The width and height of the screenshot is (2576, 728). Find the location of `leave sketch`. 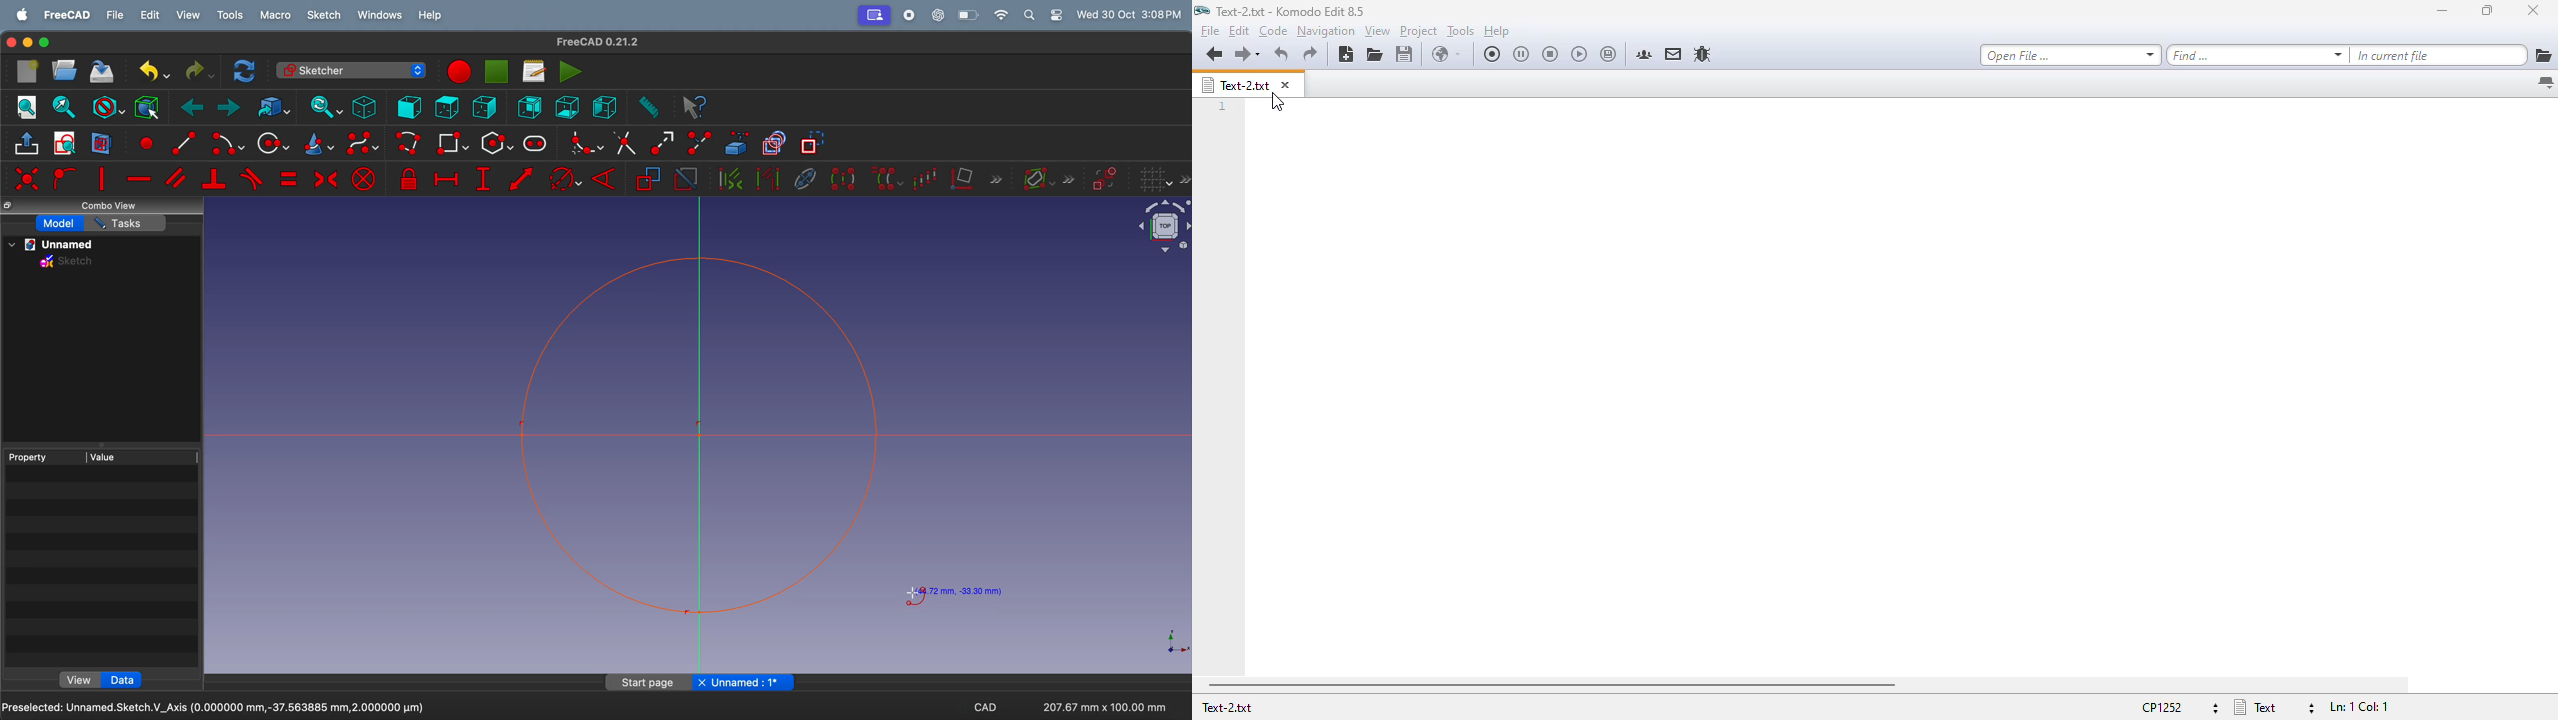

leave sketch is located at coordinates (28, 146).